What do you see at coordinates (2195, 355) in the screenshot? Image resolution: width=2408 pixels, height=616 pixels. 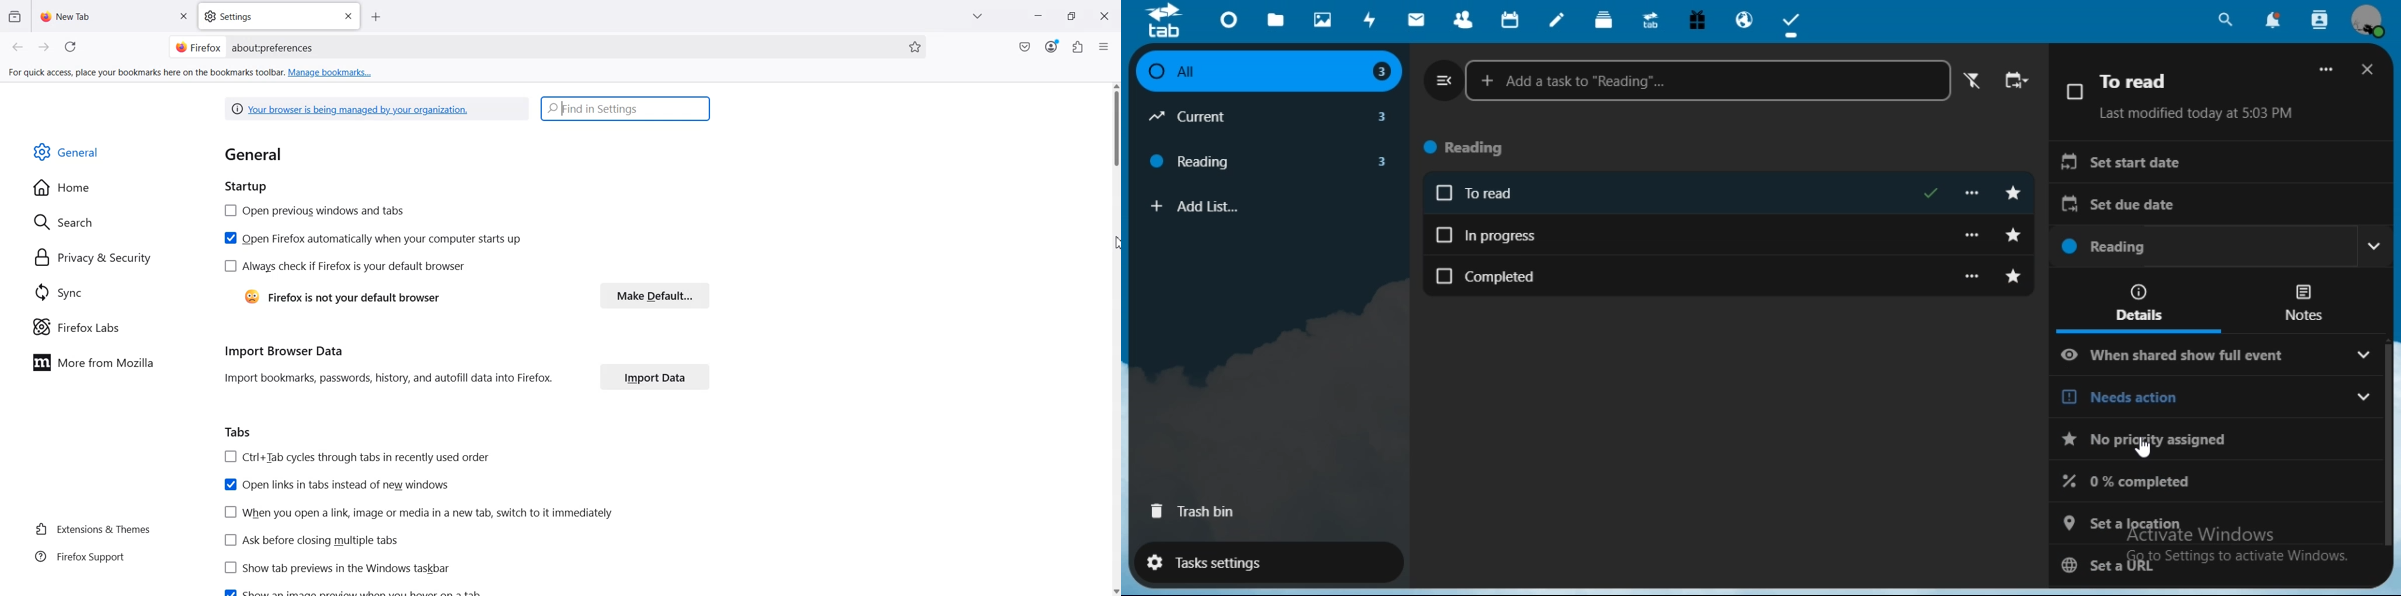 I see `when shared show full event` at bounding box center [2195, 355].